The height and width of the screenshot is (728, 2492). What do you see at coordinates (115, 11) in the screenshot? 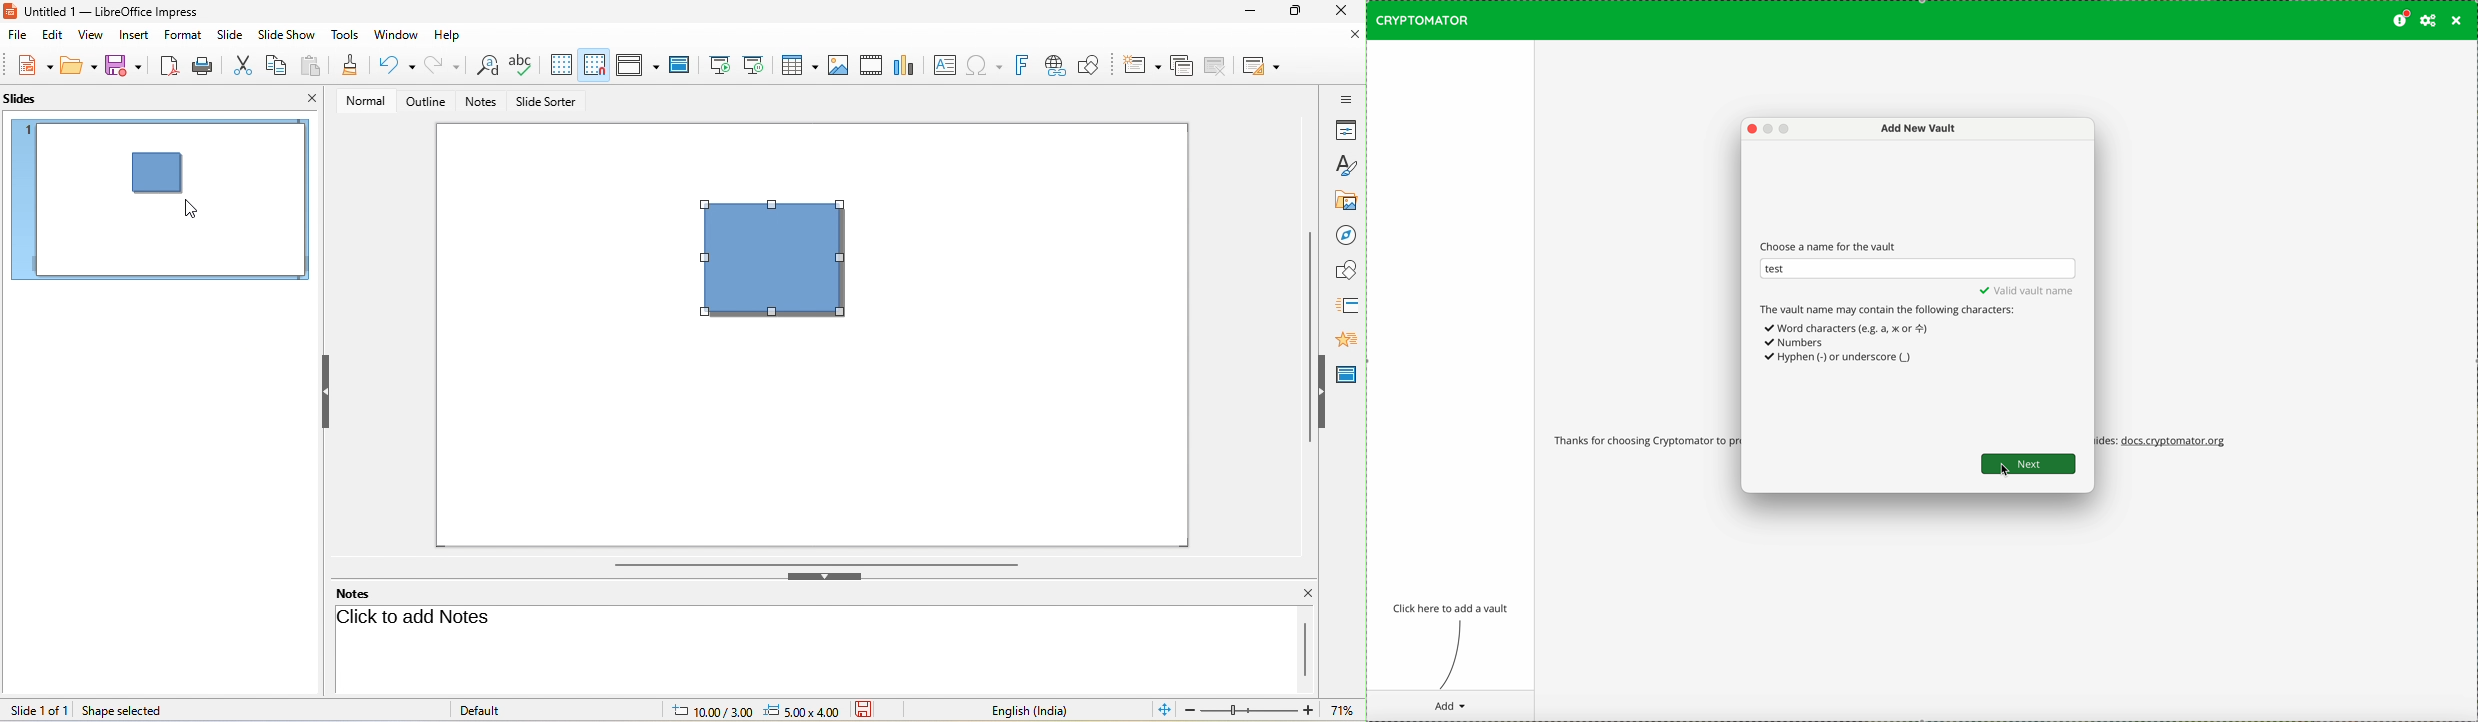
I see `Untitled 1 — LibreOffice Impress` at bounding box center [115, 11].